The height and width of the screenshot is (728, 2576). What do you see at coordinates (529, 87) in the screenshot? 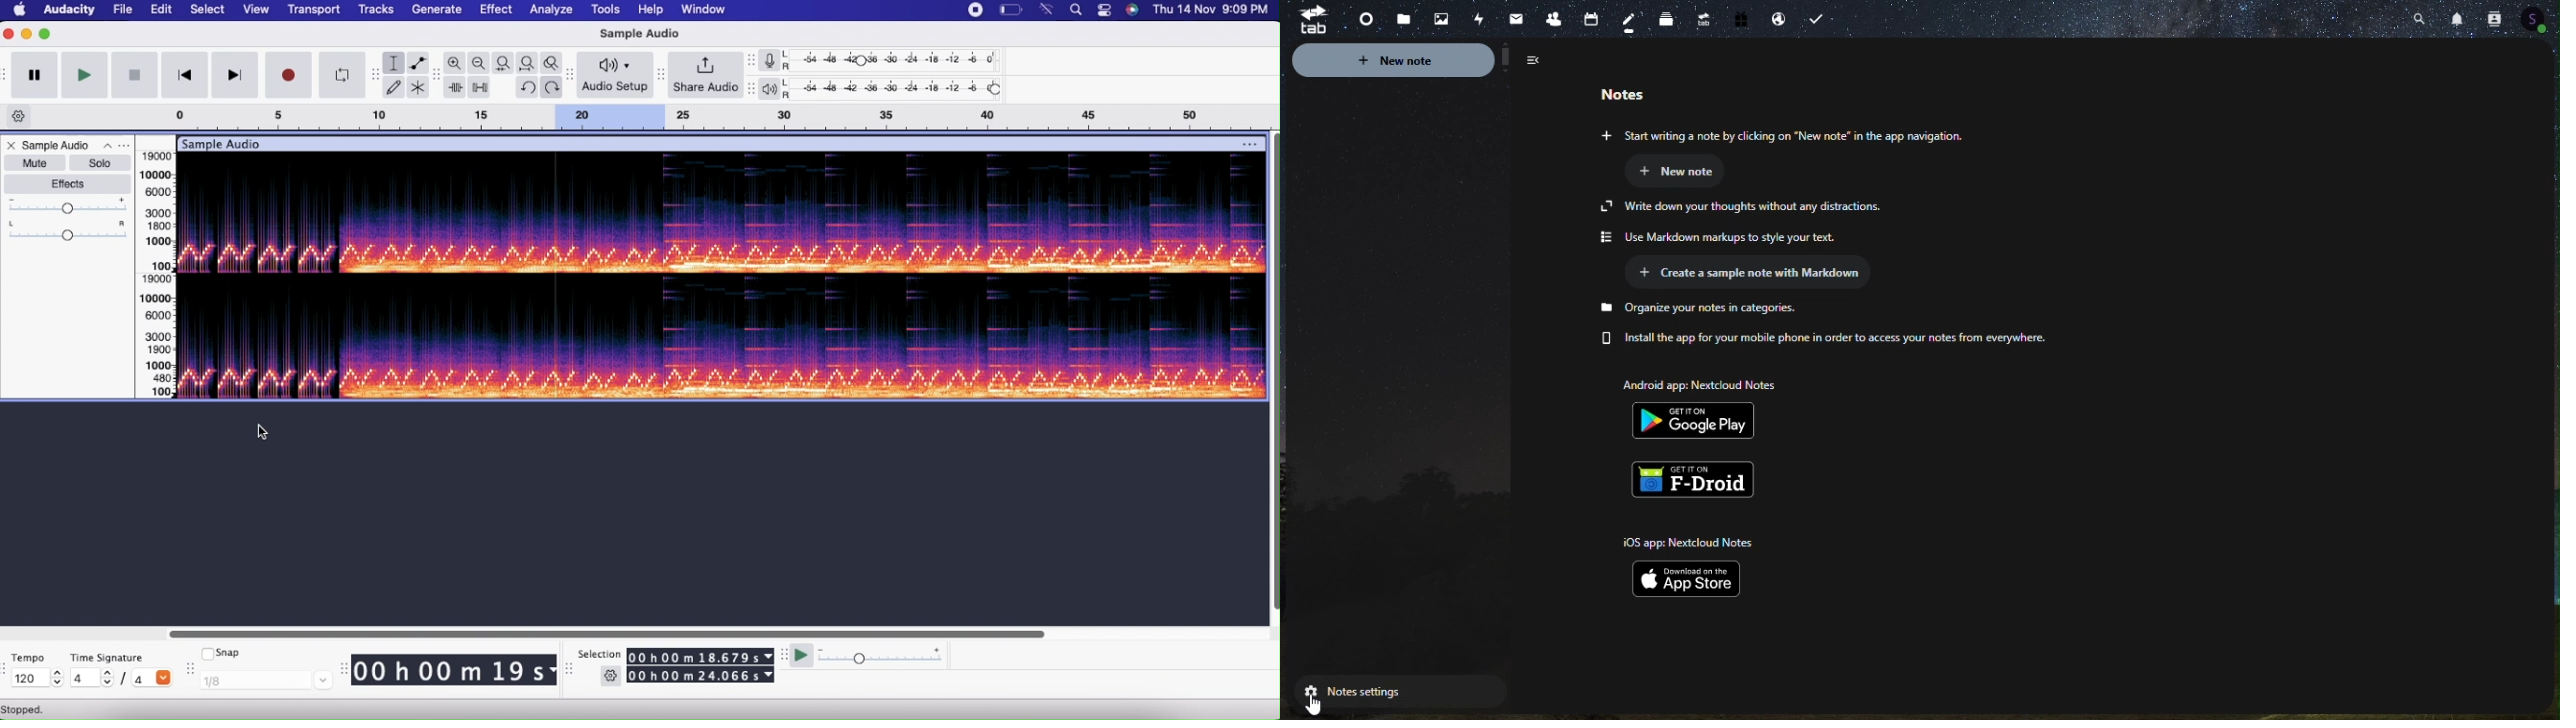
I see `Undo` at bounding box center [529, 87].